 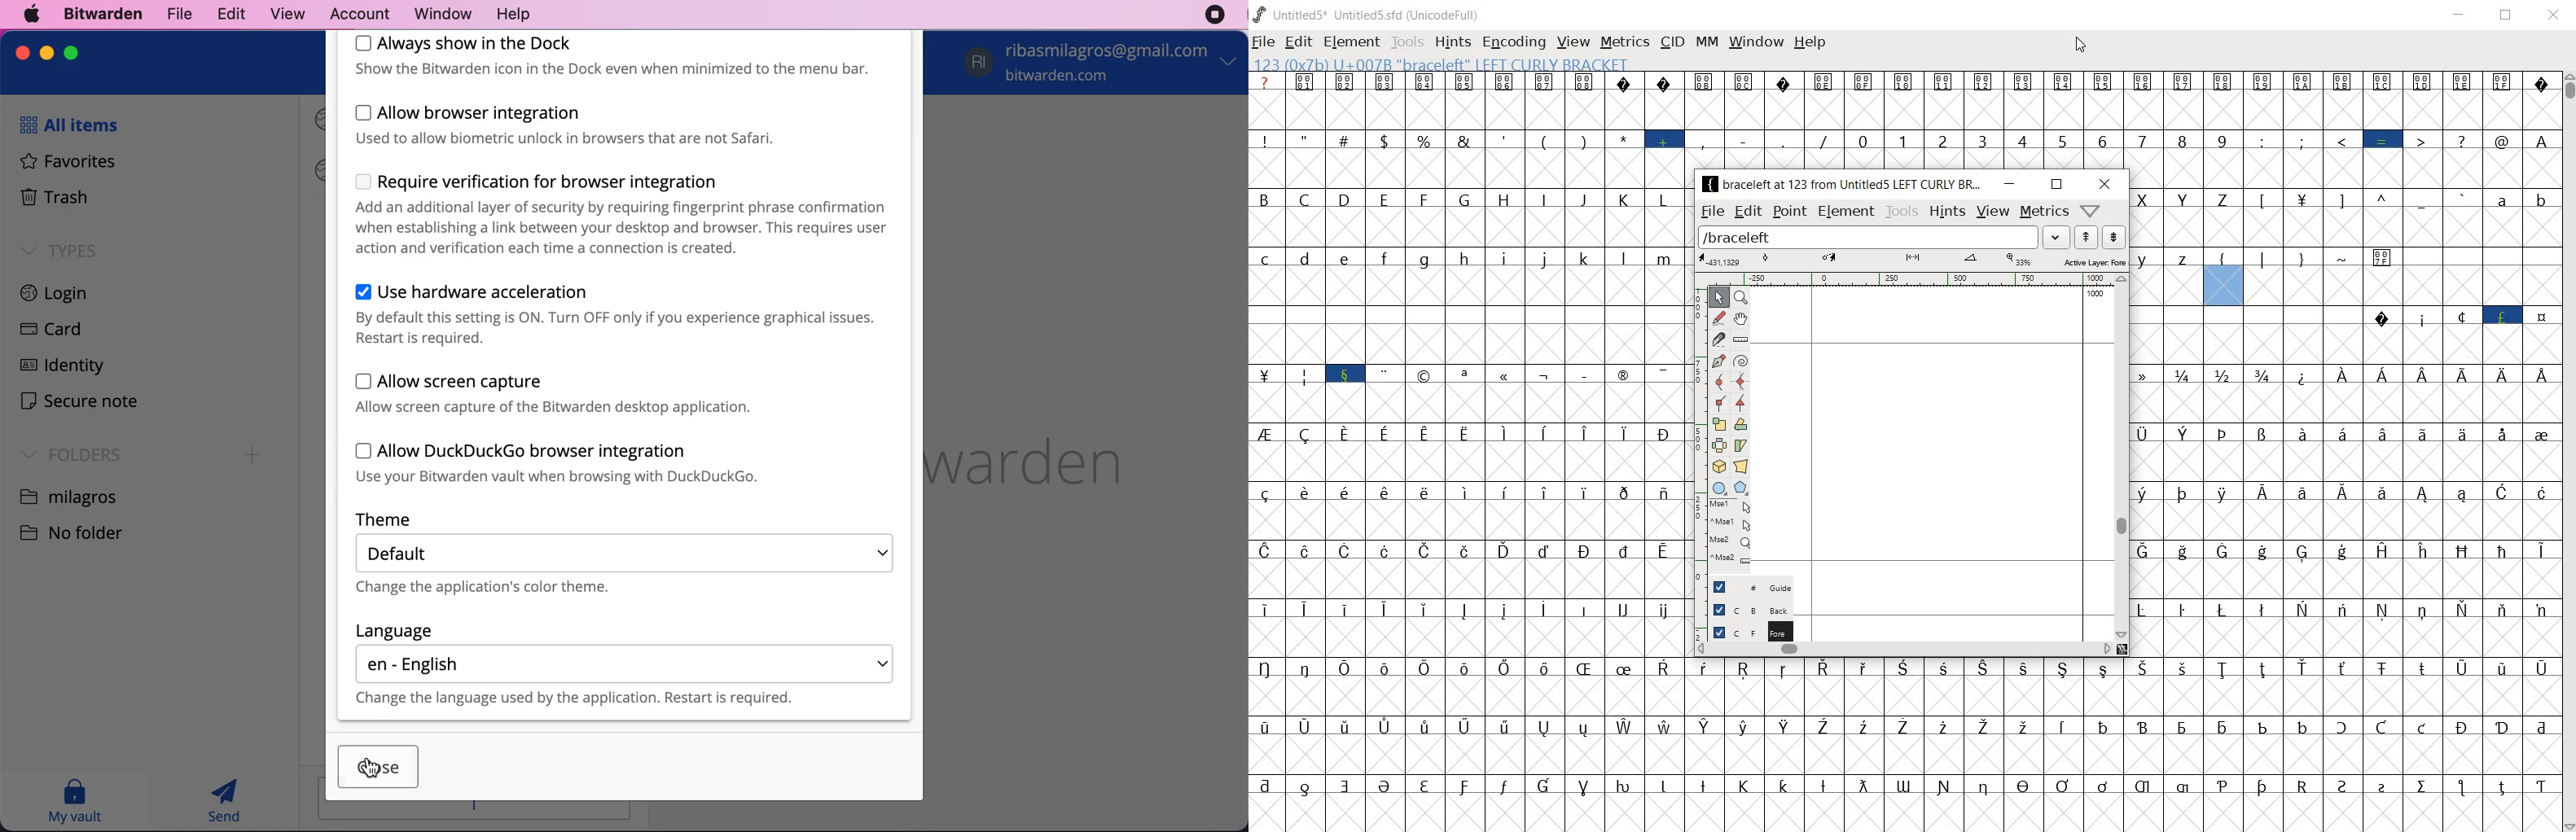 What do you see at coordinates (1718, 297) in the screenshot?
I see `POINTER` at bounding box center [1718, 297].